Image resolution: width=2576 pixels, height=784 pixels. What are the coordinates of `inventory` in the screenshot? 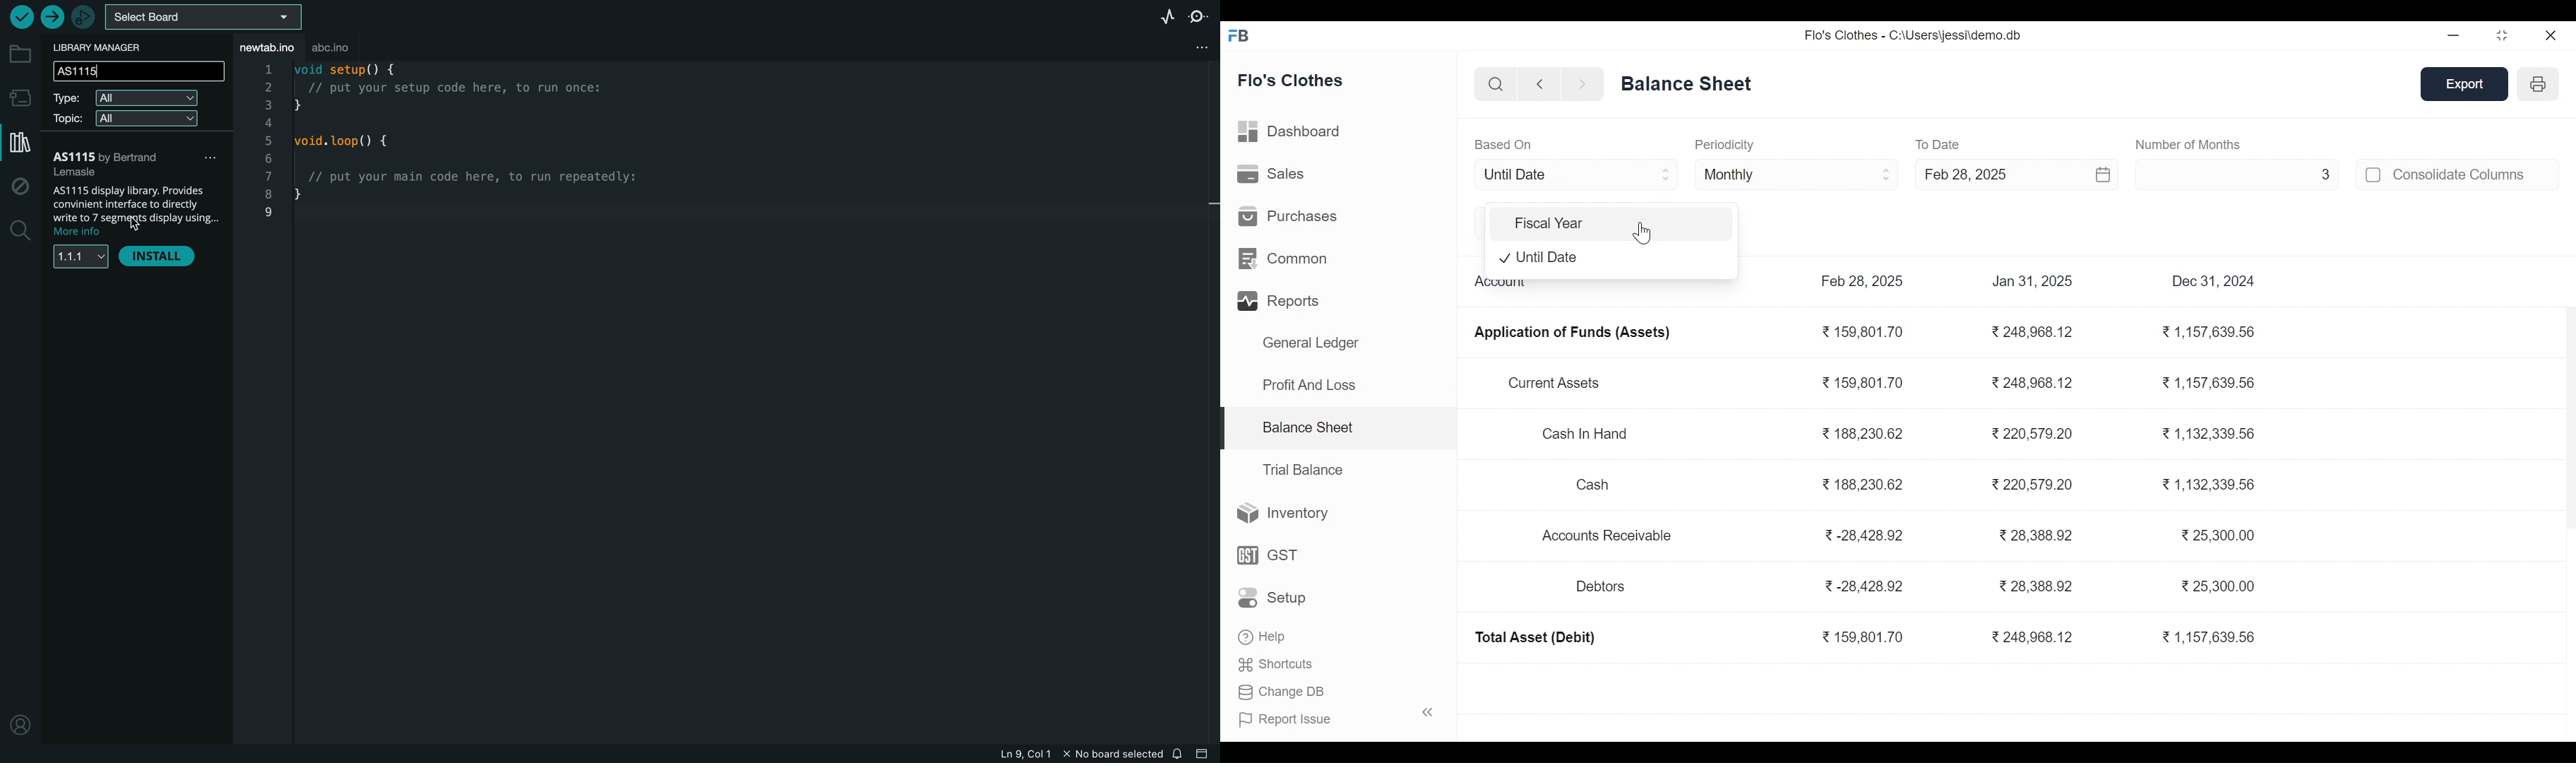 It's located at (1284, 514).